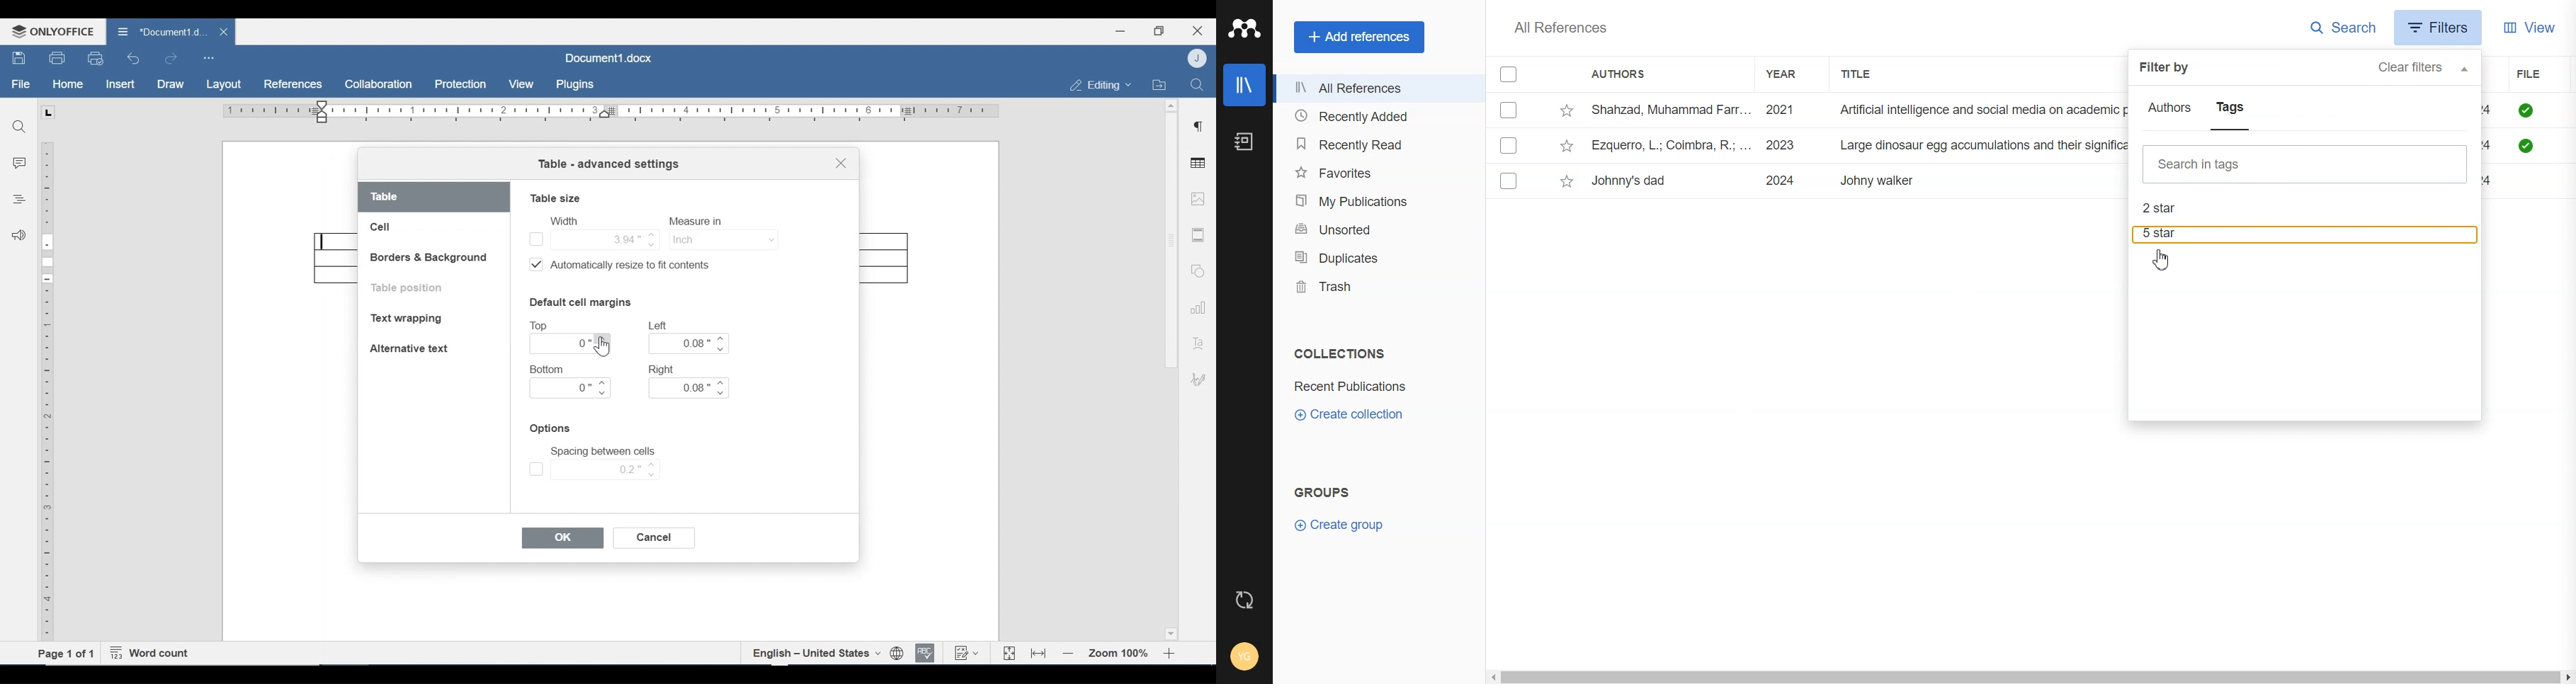  Describe the element at coordinates (1172, 654) in the screenshot. I see `Zoom in` at that location.